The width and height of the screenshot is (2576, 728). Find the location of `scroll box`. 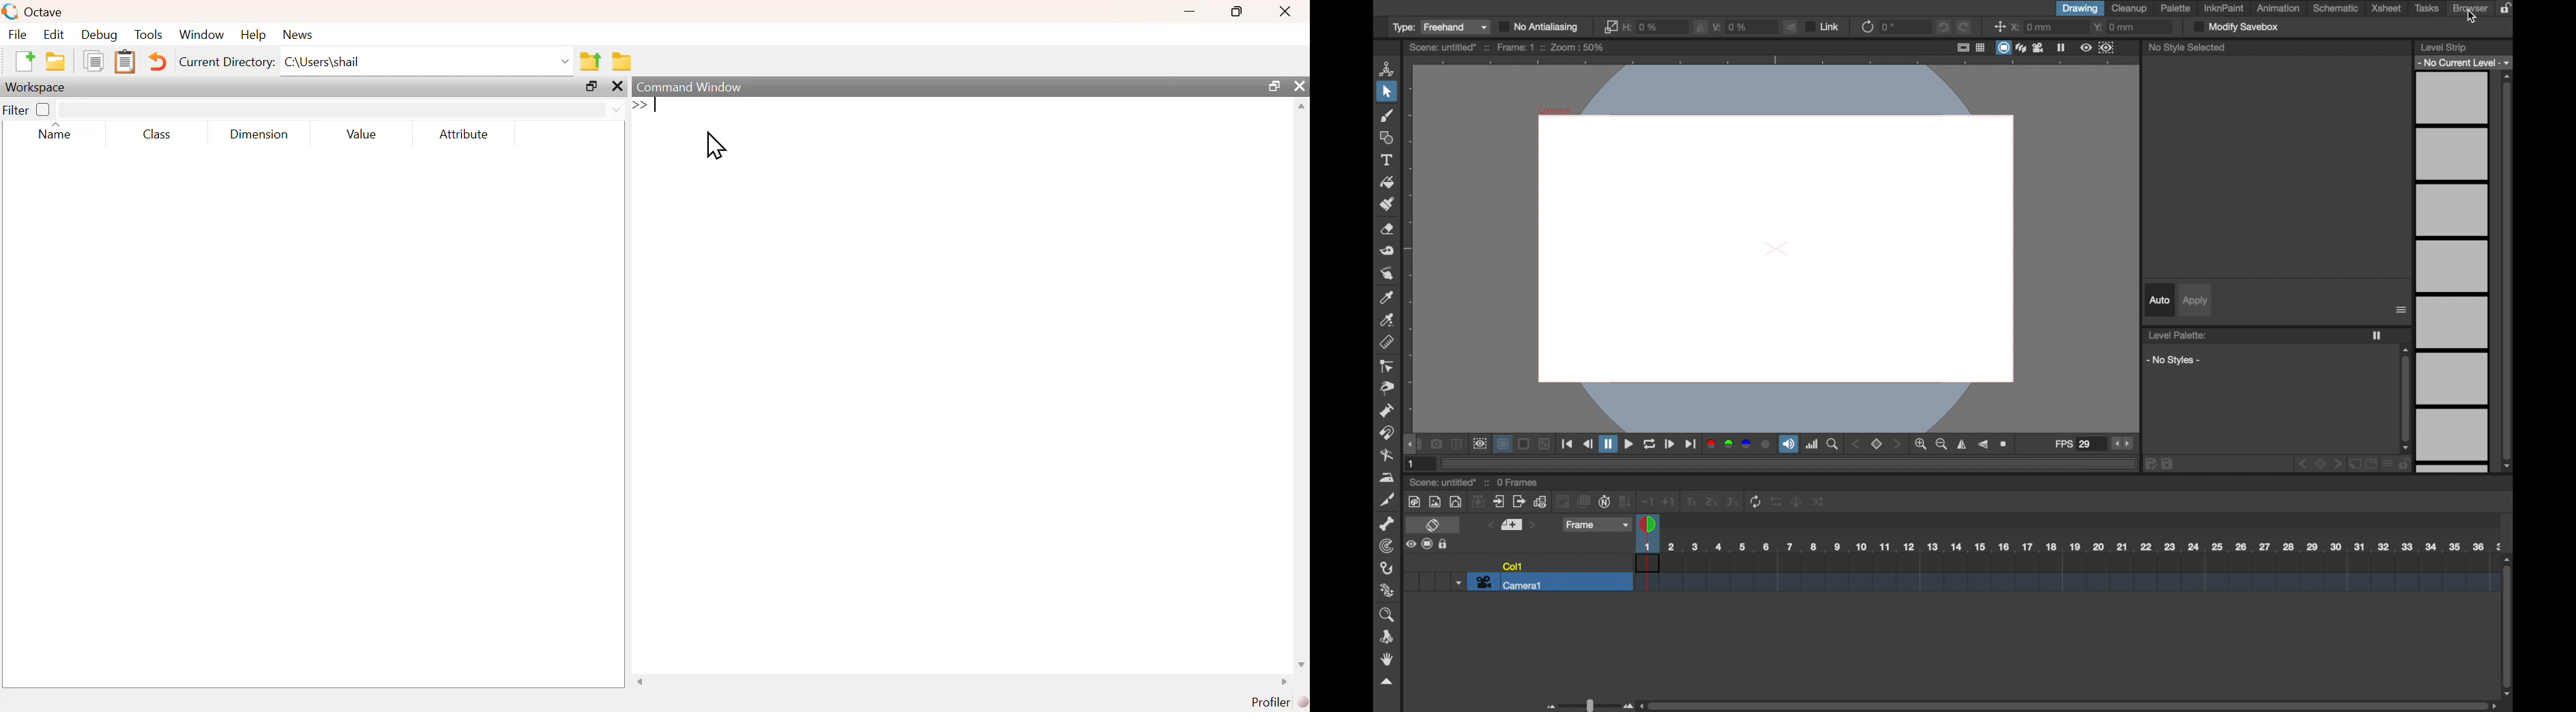

scroll box is located at coordinates (2405, 398).